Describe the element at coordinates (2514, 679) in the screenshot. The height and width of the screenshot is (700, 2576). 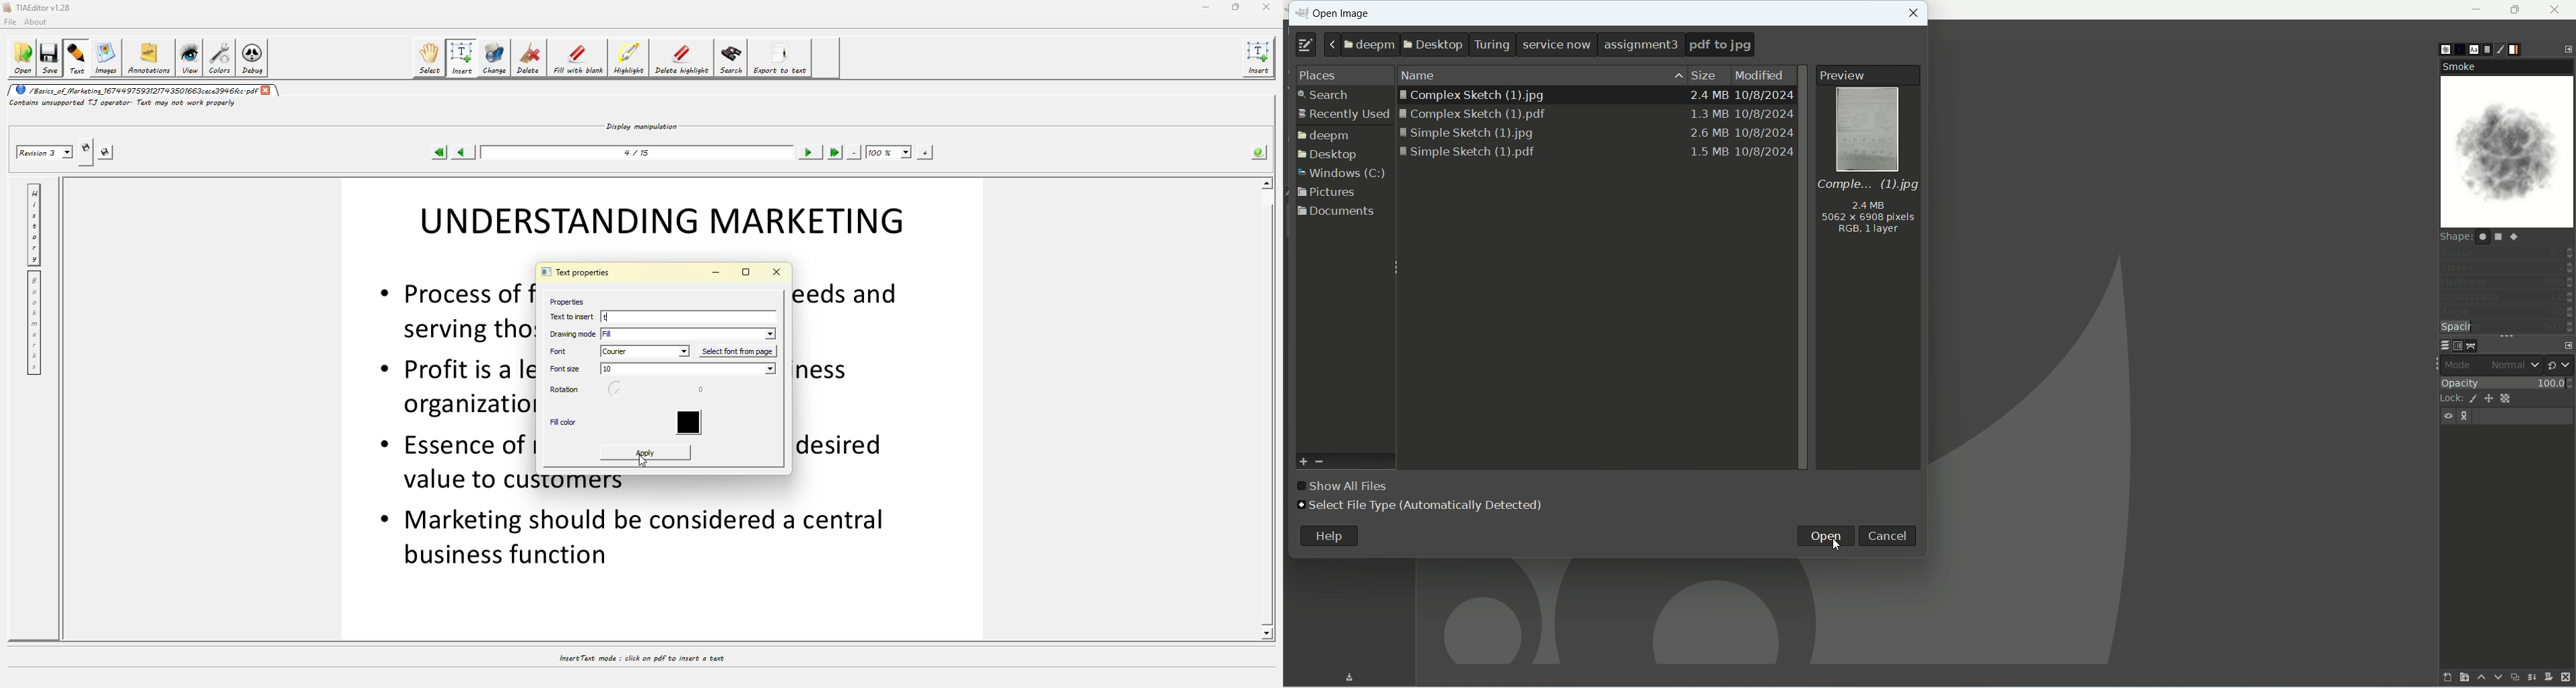
I see `create a duplicate` at that location.